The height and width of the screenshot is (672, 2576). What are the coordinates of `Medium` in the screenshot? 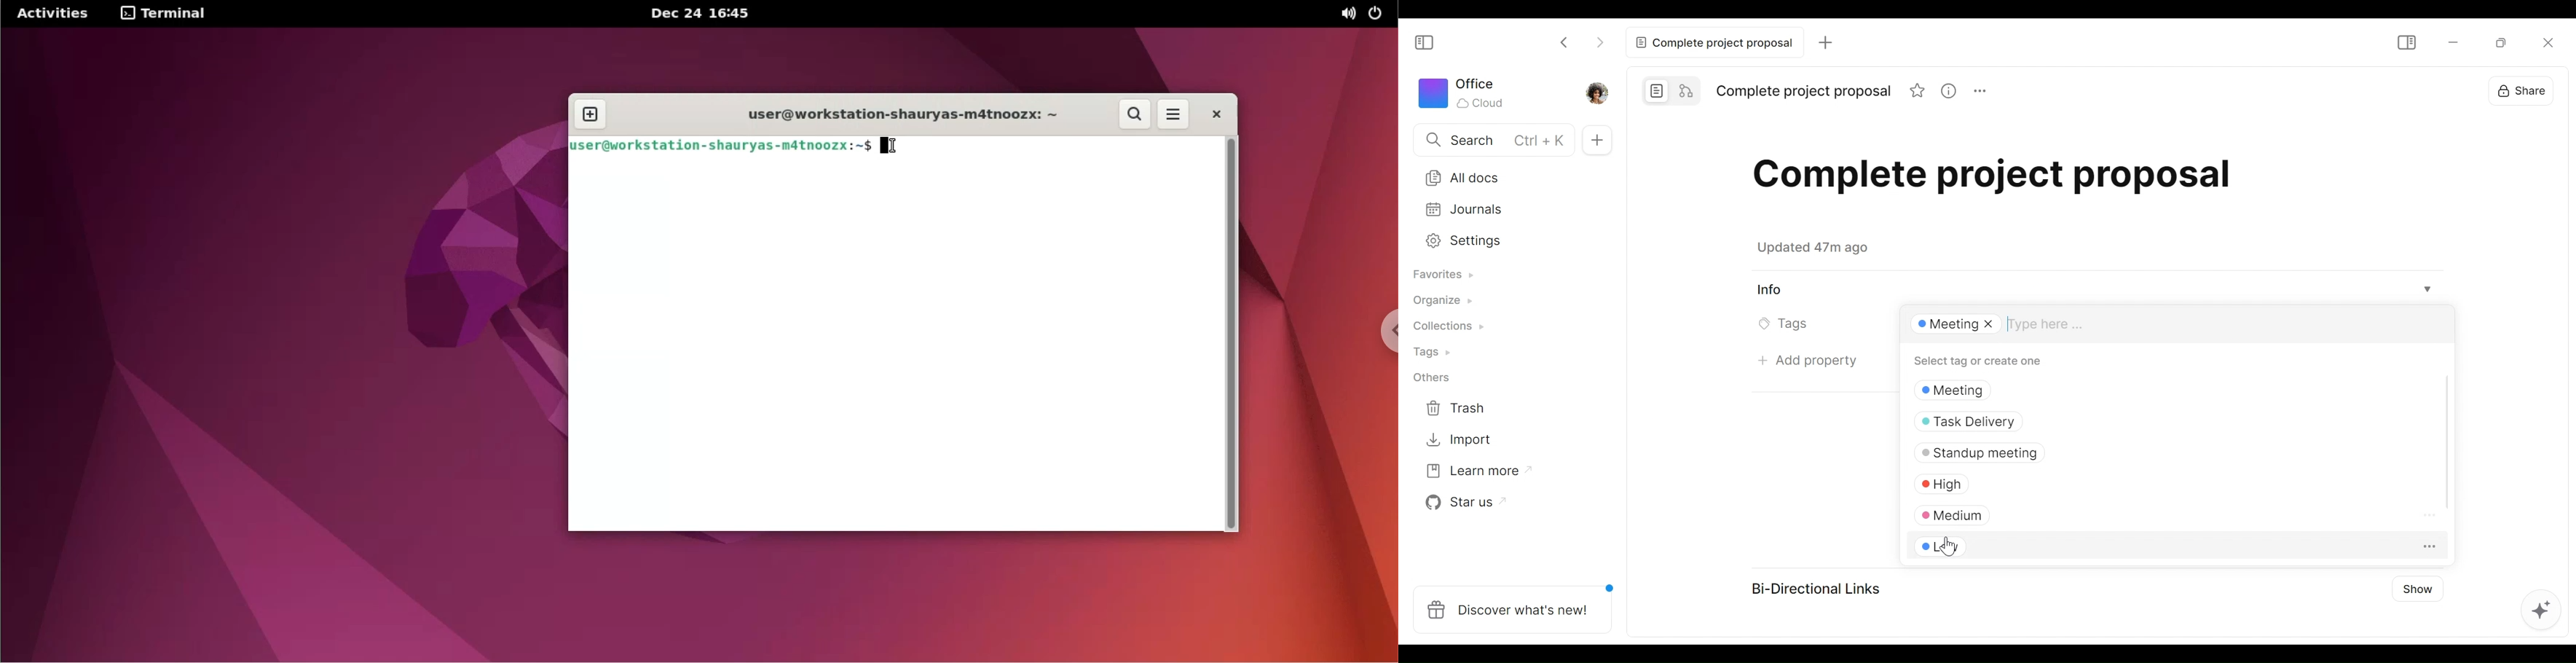 It's located at (2045, 511).